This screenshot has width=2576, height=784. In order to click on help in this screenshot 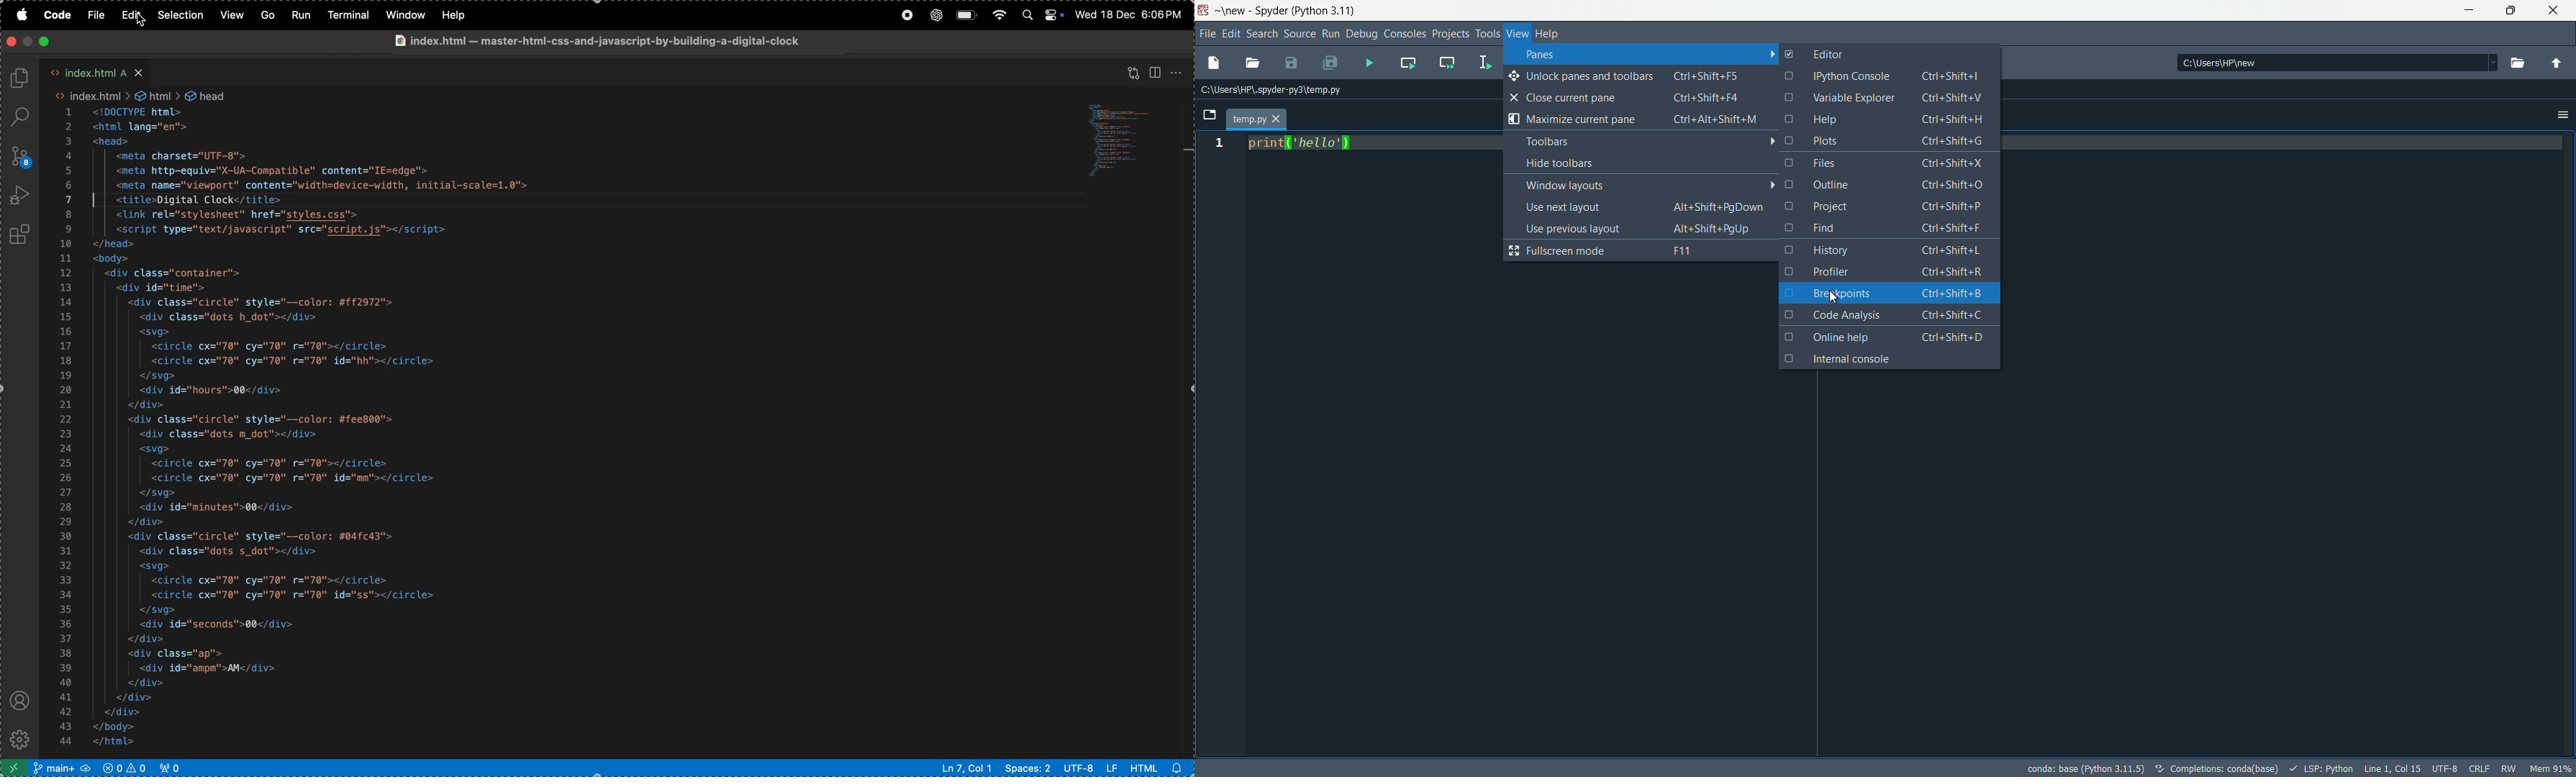, I will do `click(1882, 119)`.